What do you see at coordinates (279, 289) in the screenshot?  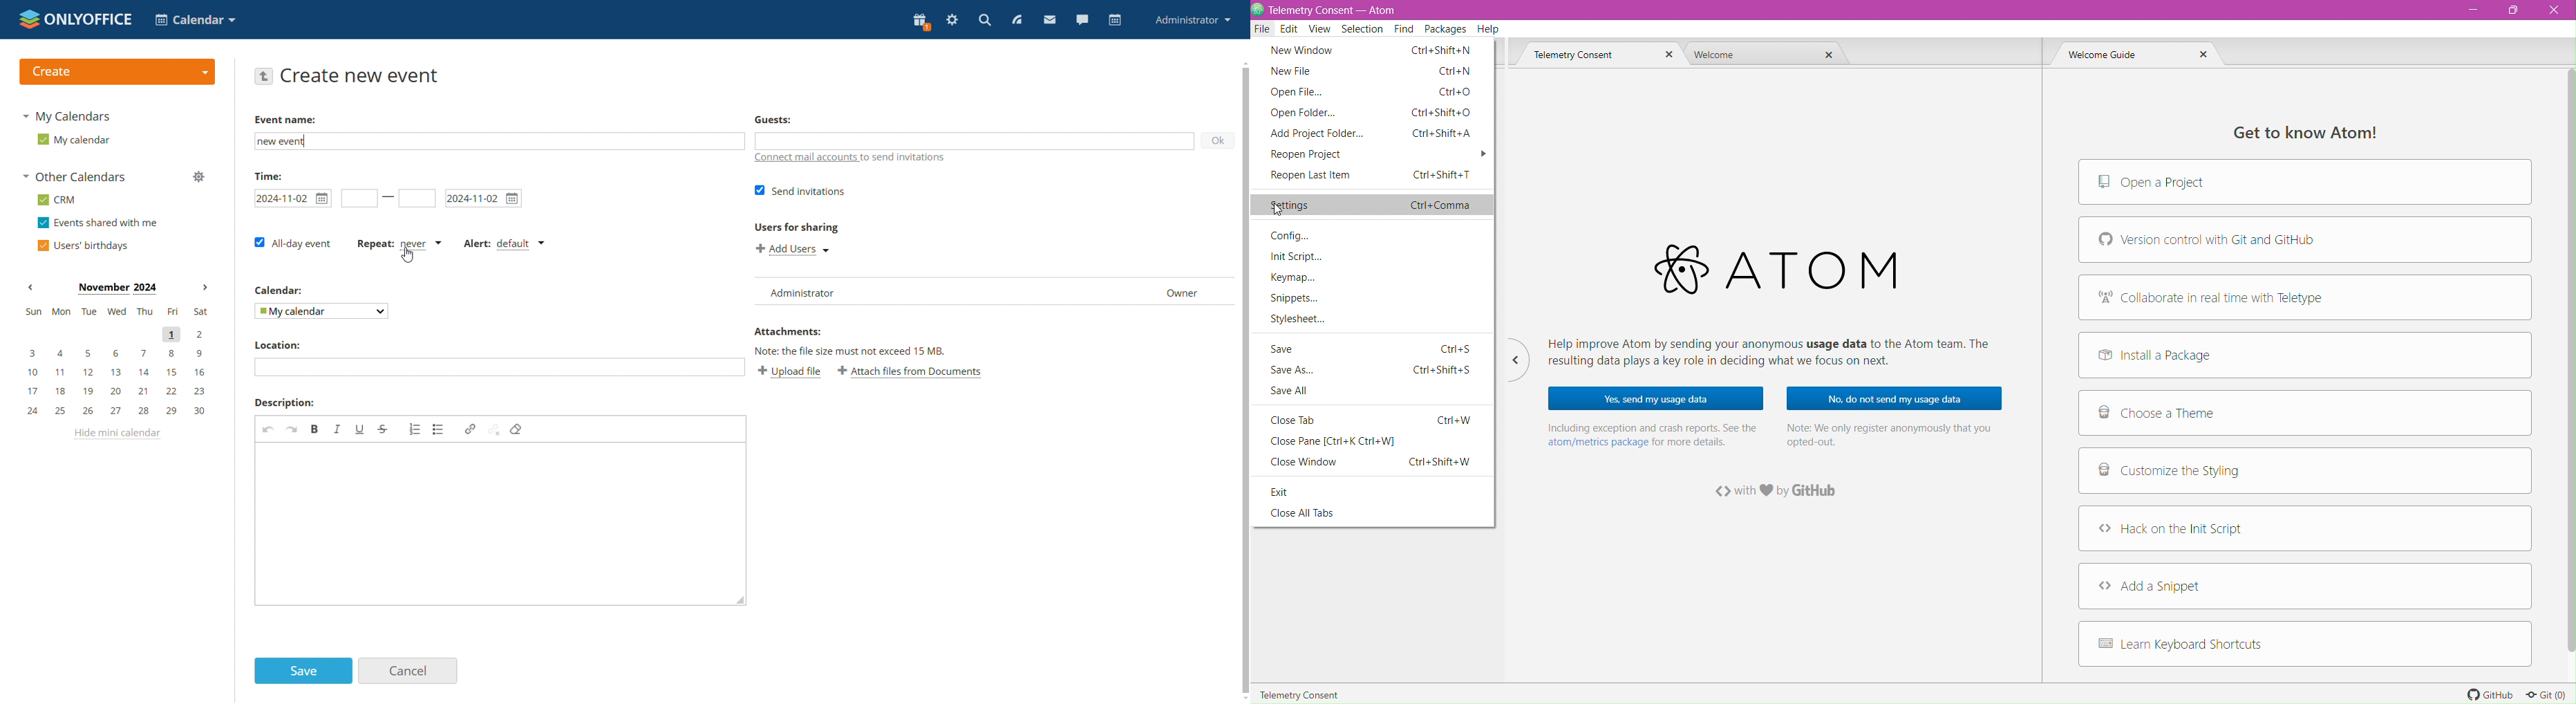 I see `Calendar` at bounding box center [279, 289].